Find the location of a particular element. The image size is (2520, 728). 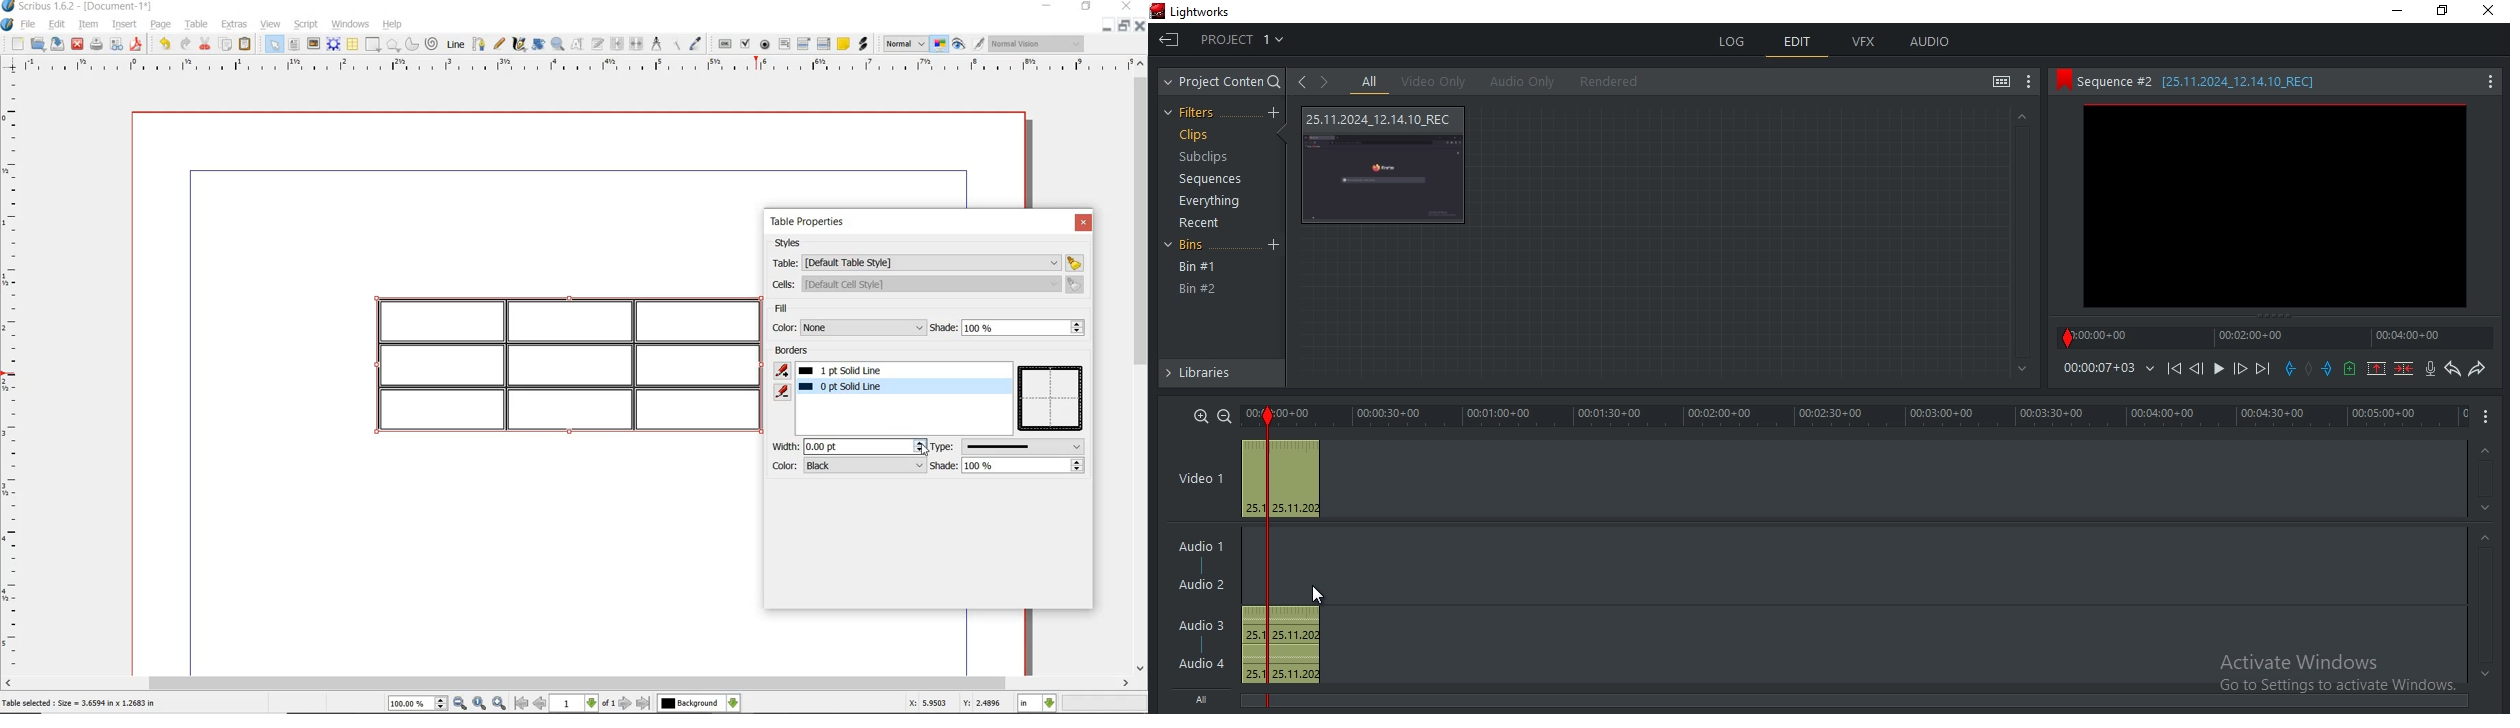

scrollbar is located at coordinates (1142, 364).